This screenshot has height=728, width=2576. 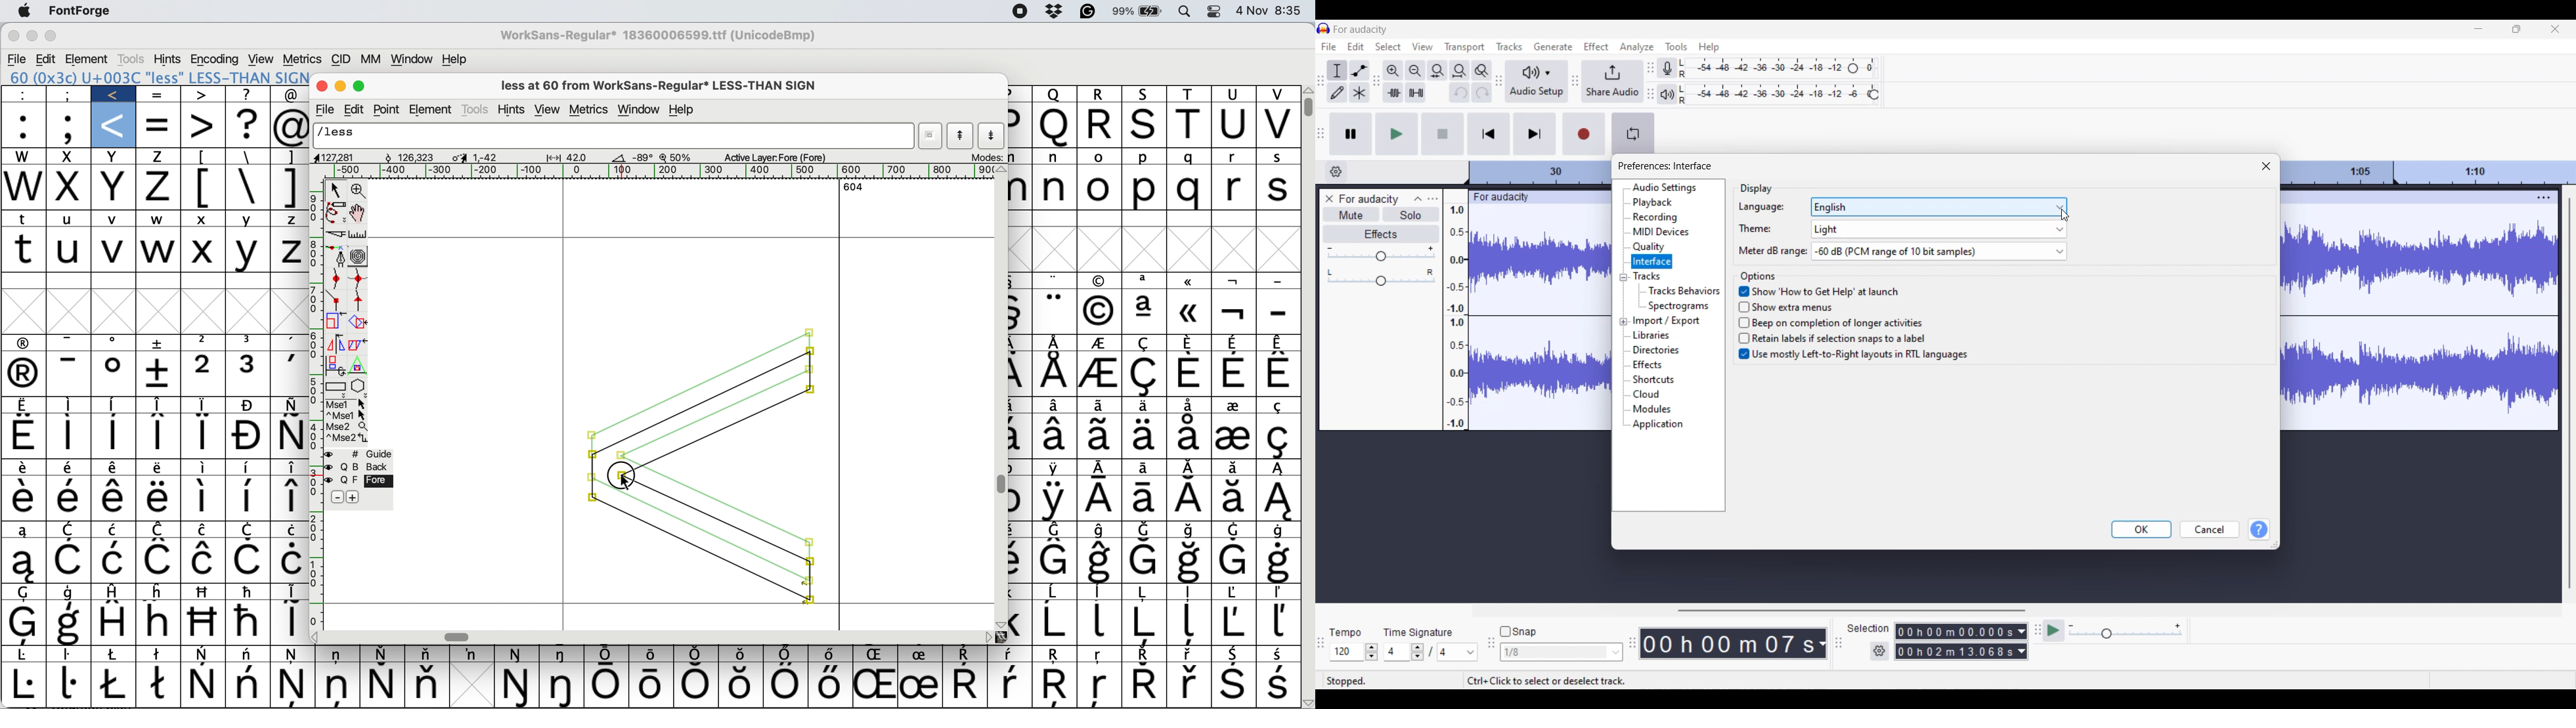 What do you see at coordinates (1009, 686) in the screenshot?
I see `Symbol` at bounding box center [1009, 686].